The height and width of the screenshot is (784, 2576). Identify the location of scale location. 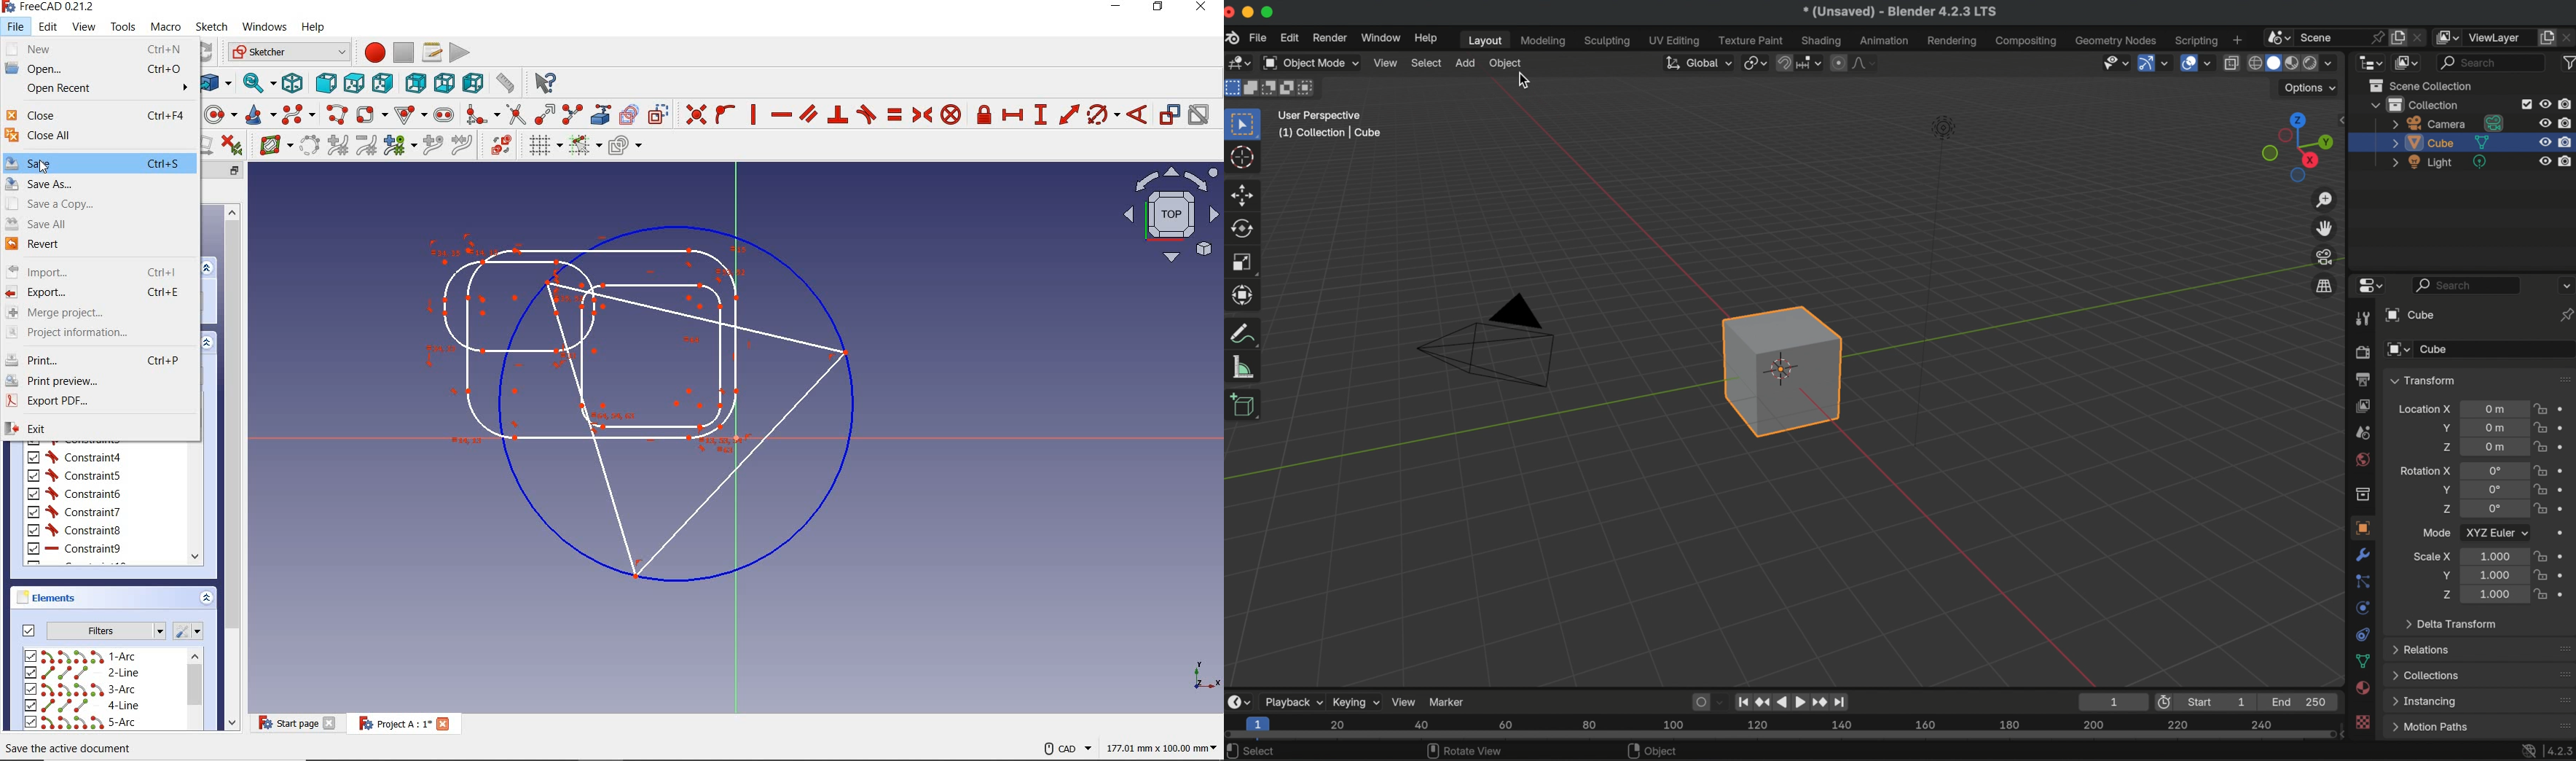
(2492, 595).